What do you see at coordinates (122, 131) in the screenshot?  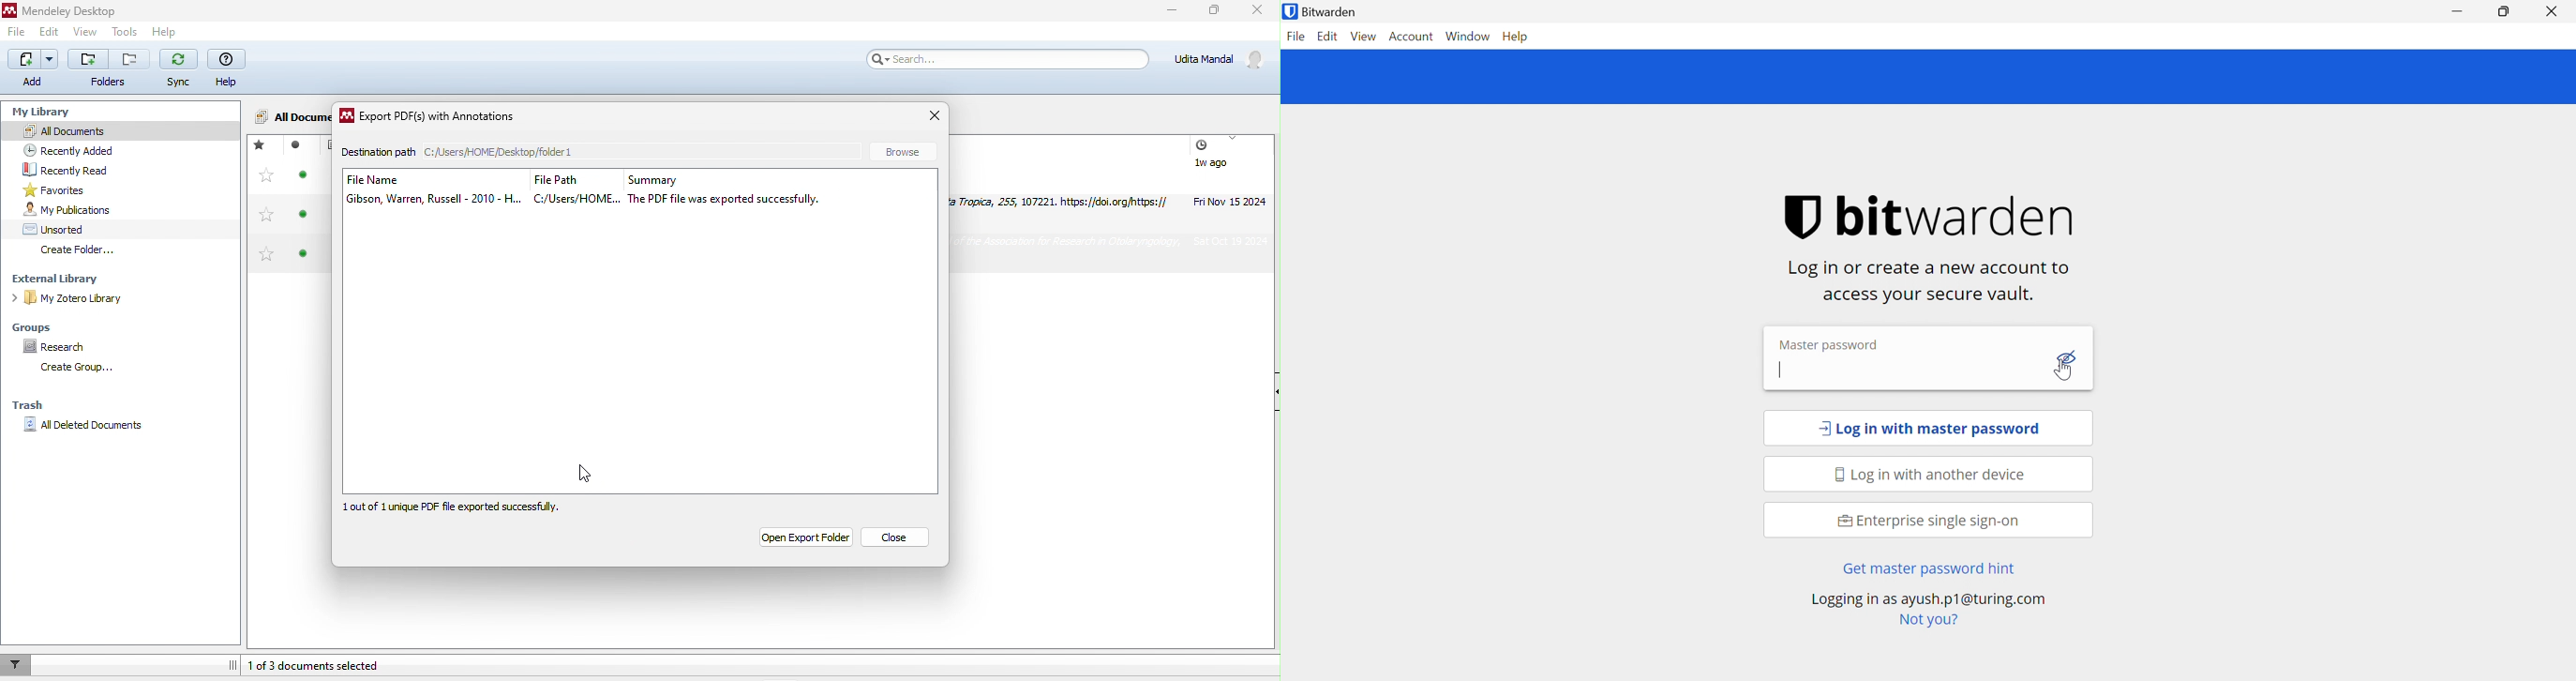 I see `all documents` at bounding box center [122, 131].